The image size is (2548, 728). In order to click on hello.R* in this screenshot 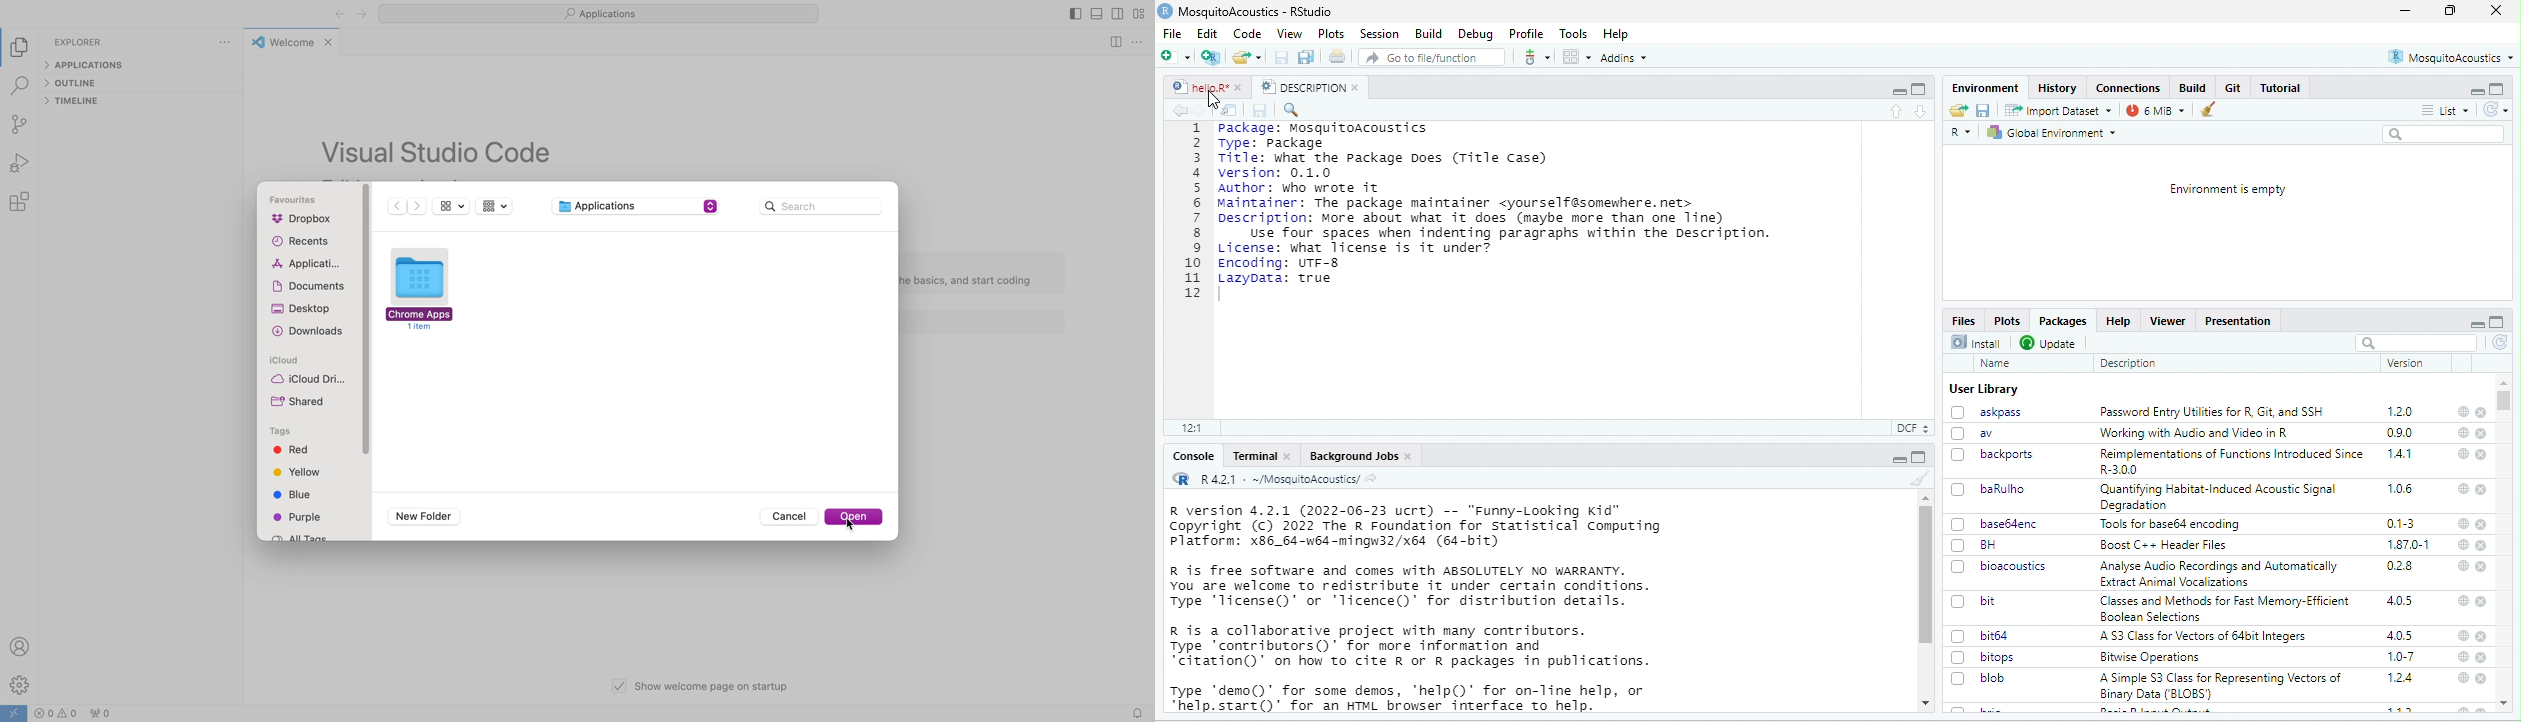, I will do `click(1206, 87)`.